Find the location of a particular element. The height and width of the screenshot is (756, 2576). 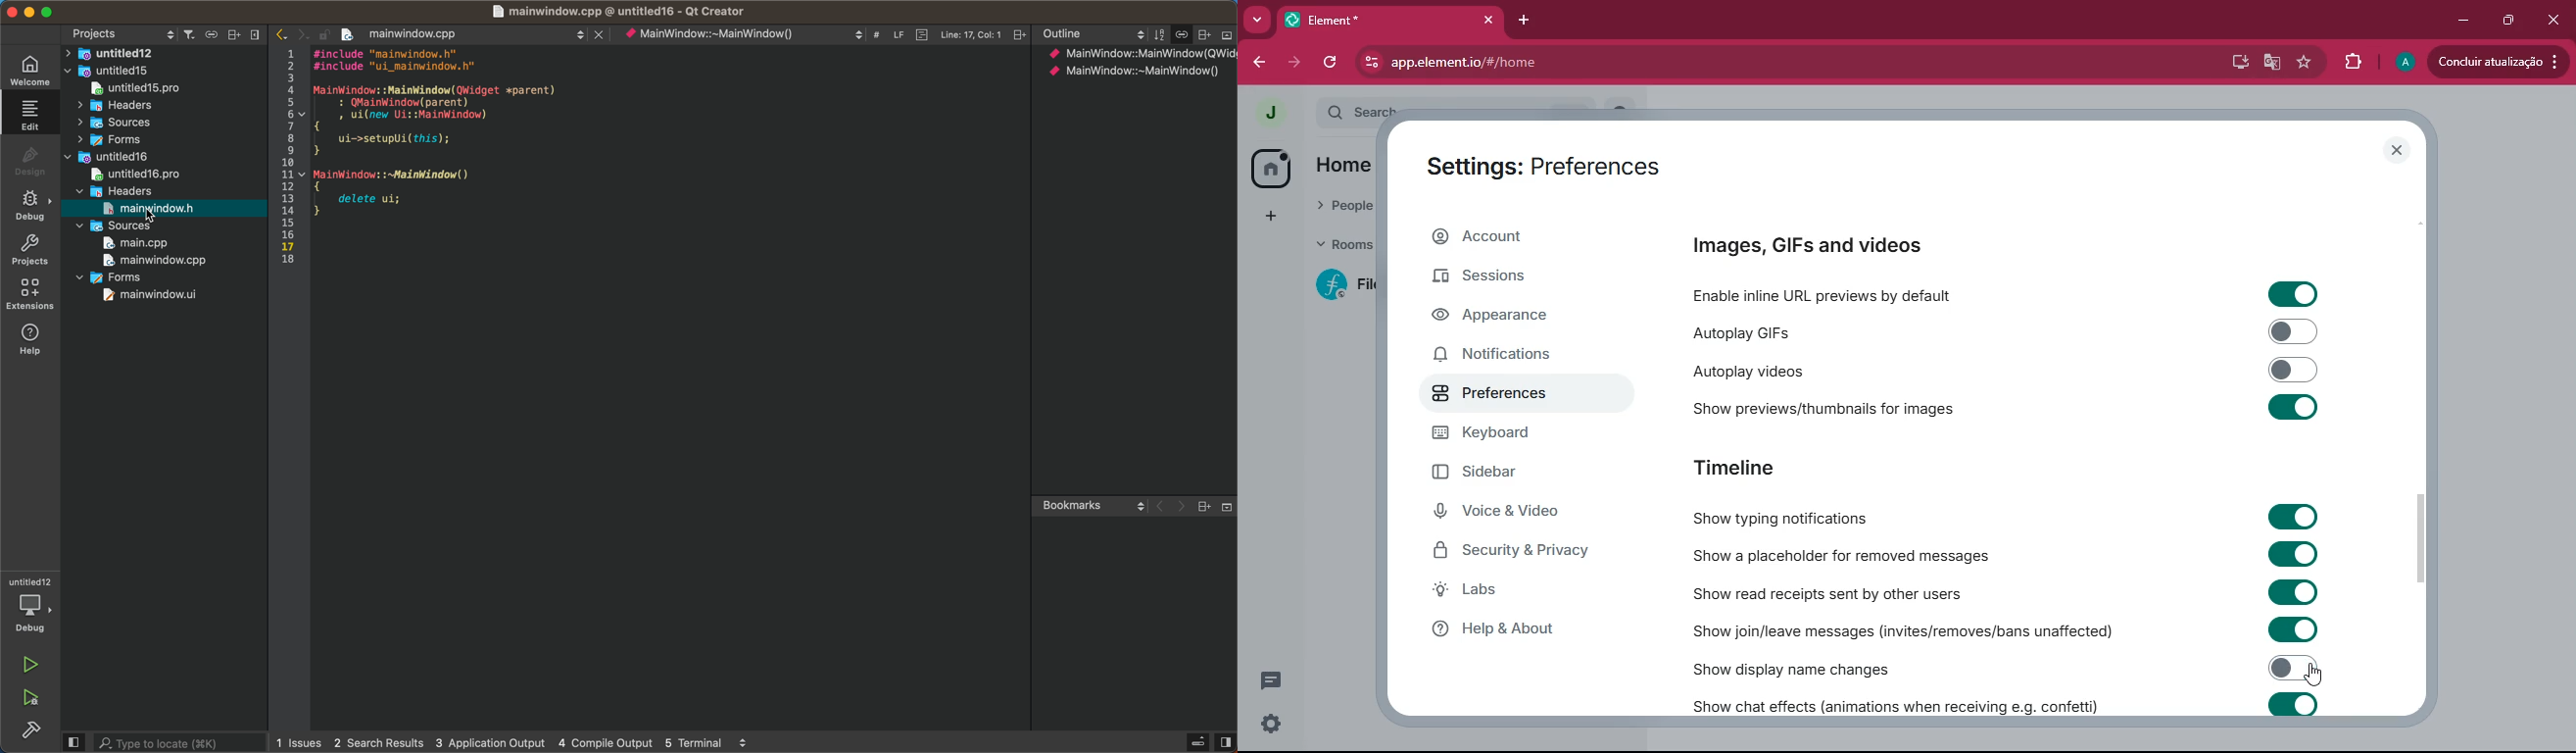

debug is located at coordinates (28, 204).